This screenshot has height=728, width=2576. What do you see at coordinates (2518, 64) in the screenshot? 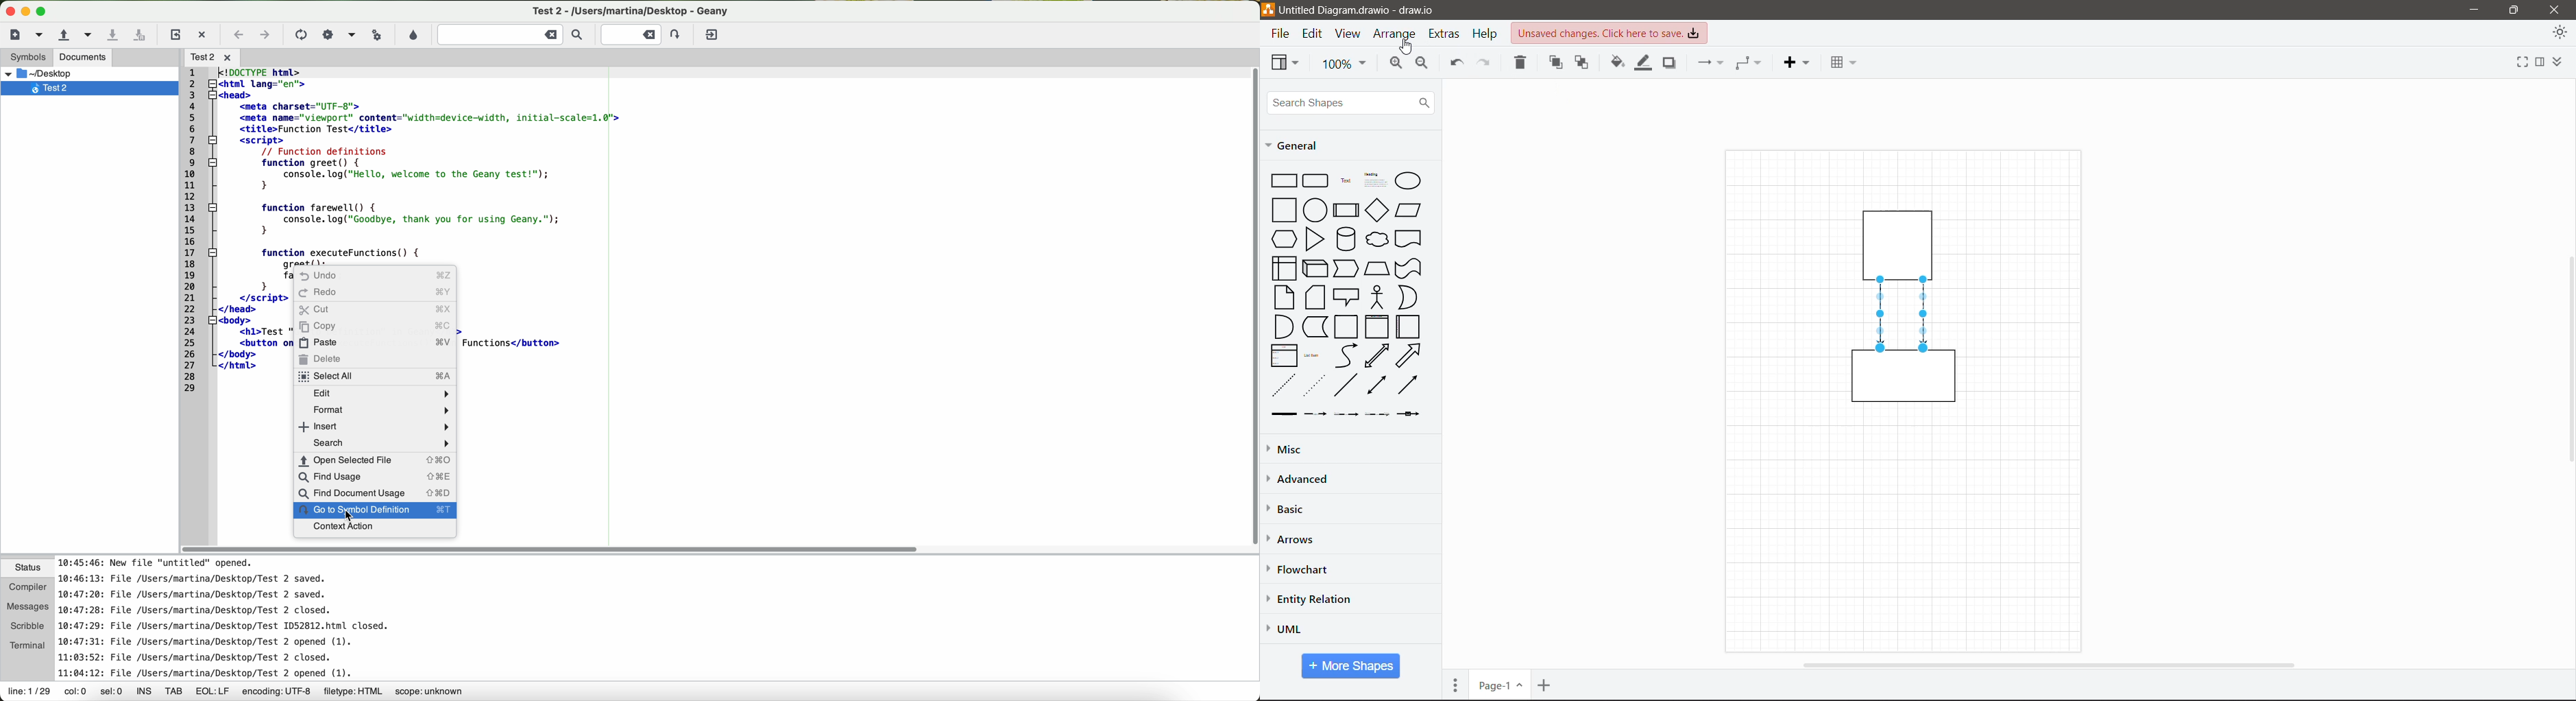
I see `Fullscreen` at bounding box center [2518, 64].